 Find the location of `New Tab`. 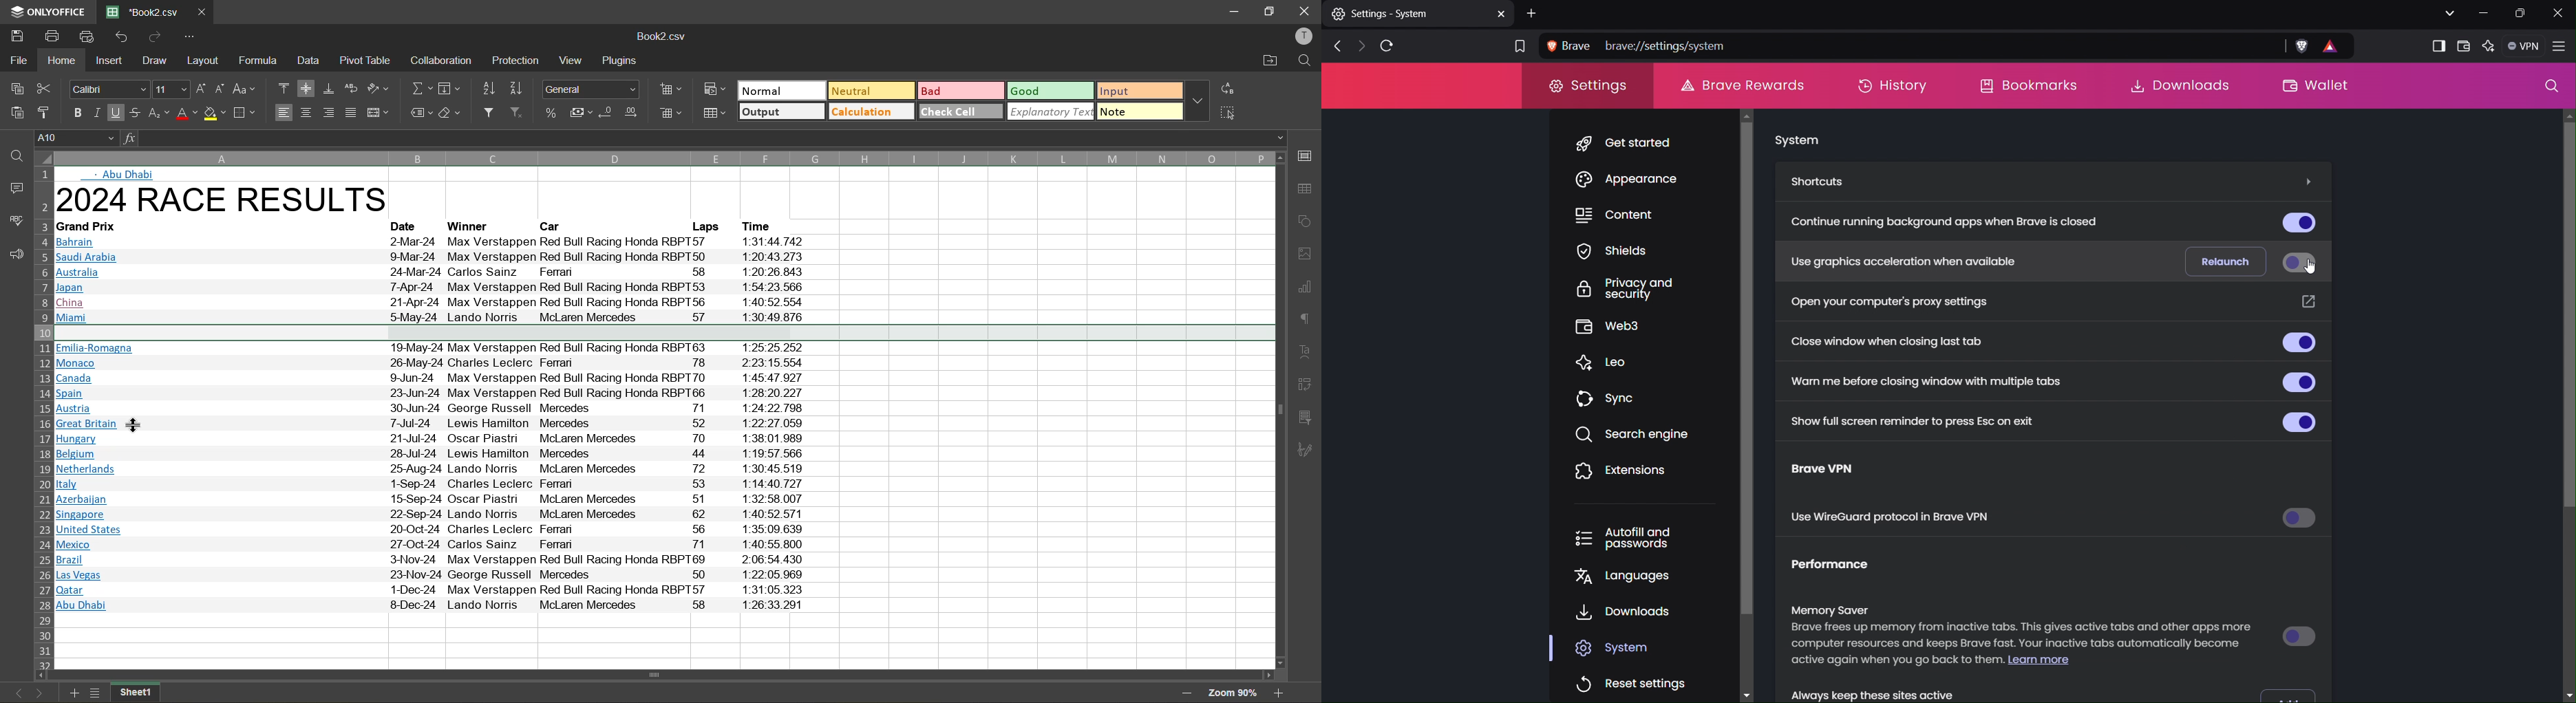

New Tab is located at coordinates (1418, 13).